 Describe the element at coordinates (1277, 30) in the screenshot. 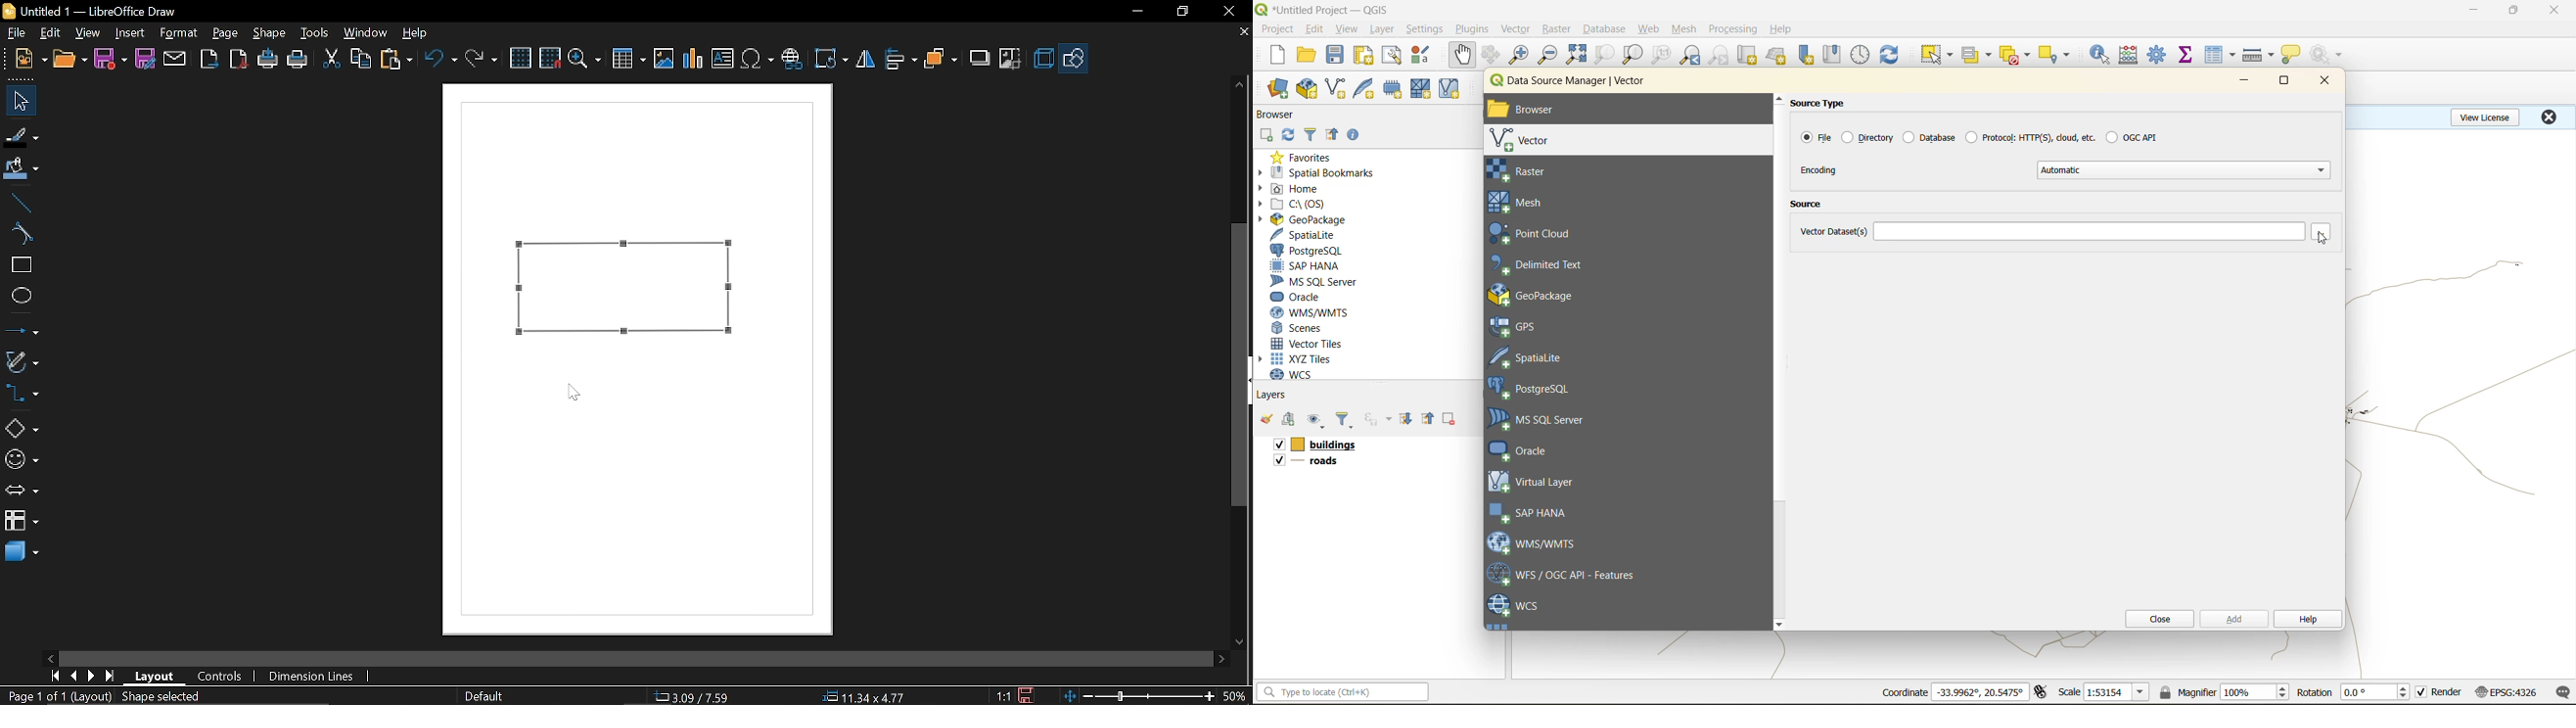

I see `project` at that location.